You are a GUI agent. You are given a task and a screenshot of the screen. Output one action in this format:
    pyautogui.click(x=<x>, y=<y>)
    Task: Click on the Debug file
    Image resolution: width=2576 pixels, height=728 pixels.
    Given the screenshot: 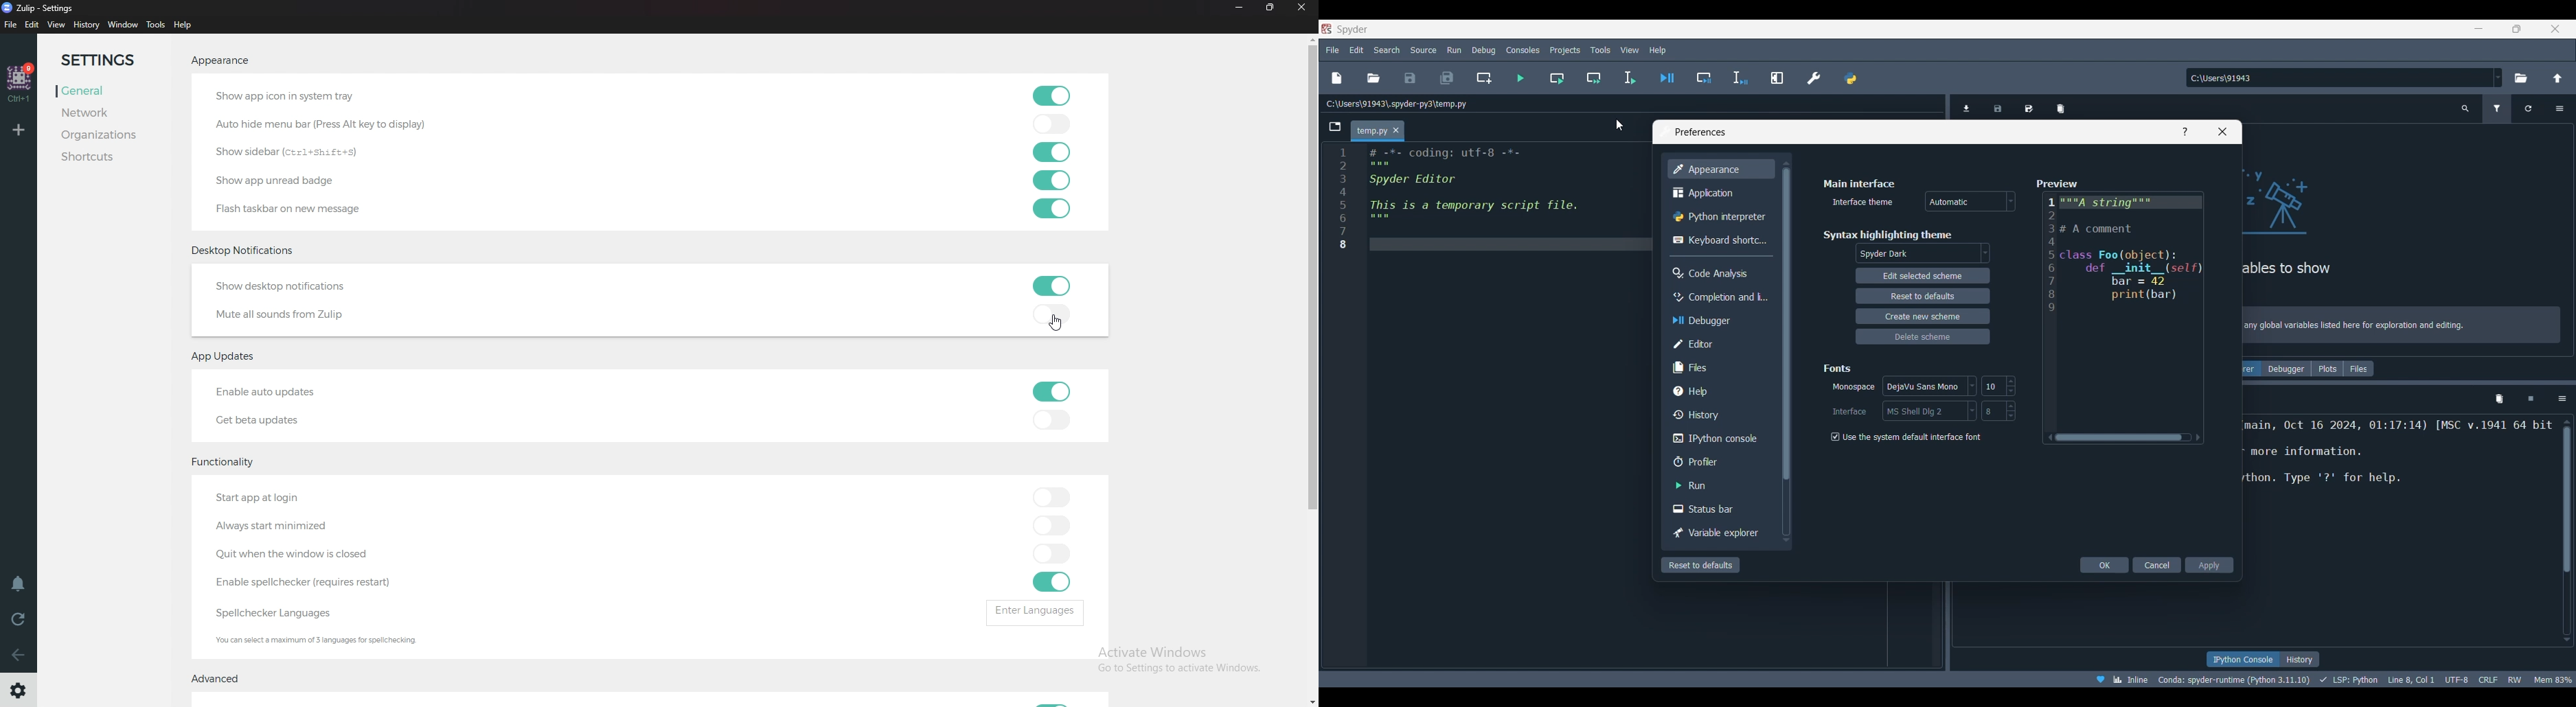 What is the action you would take?
    pyautogui.click(x=1666, y=78)
    